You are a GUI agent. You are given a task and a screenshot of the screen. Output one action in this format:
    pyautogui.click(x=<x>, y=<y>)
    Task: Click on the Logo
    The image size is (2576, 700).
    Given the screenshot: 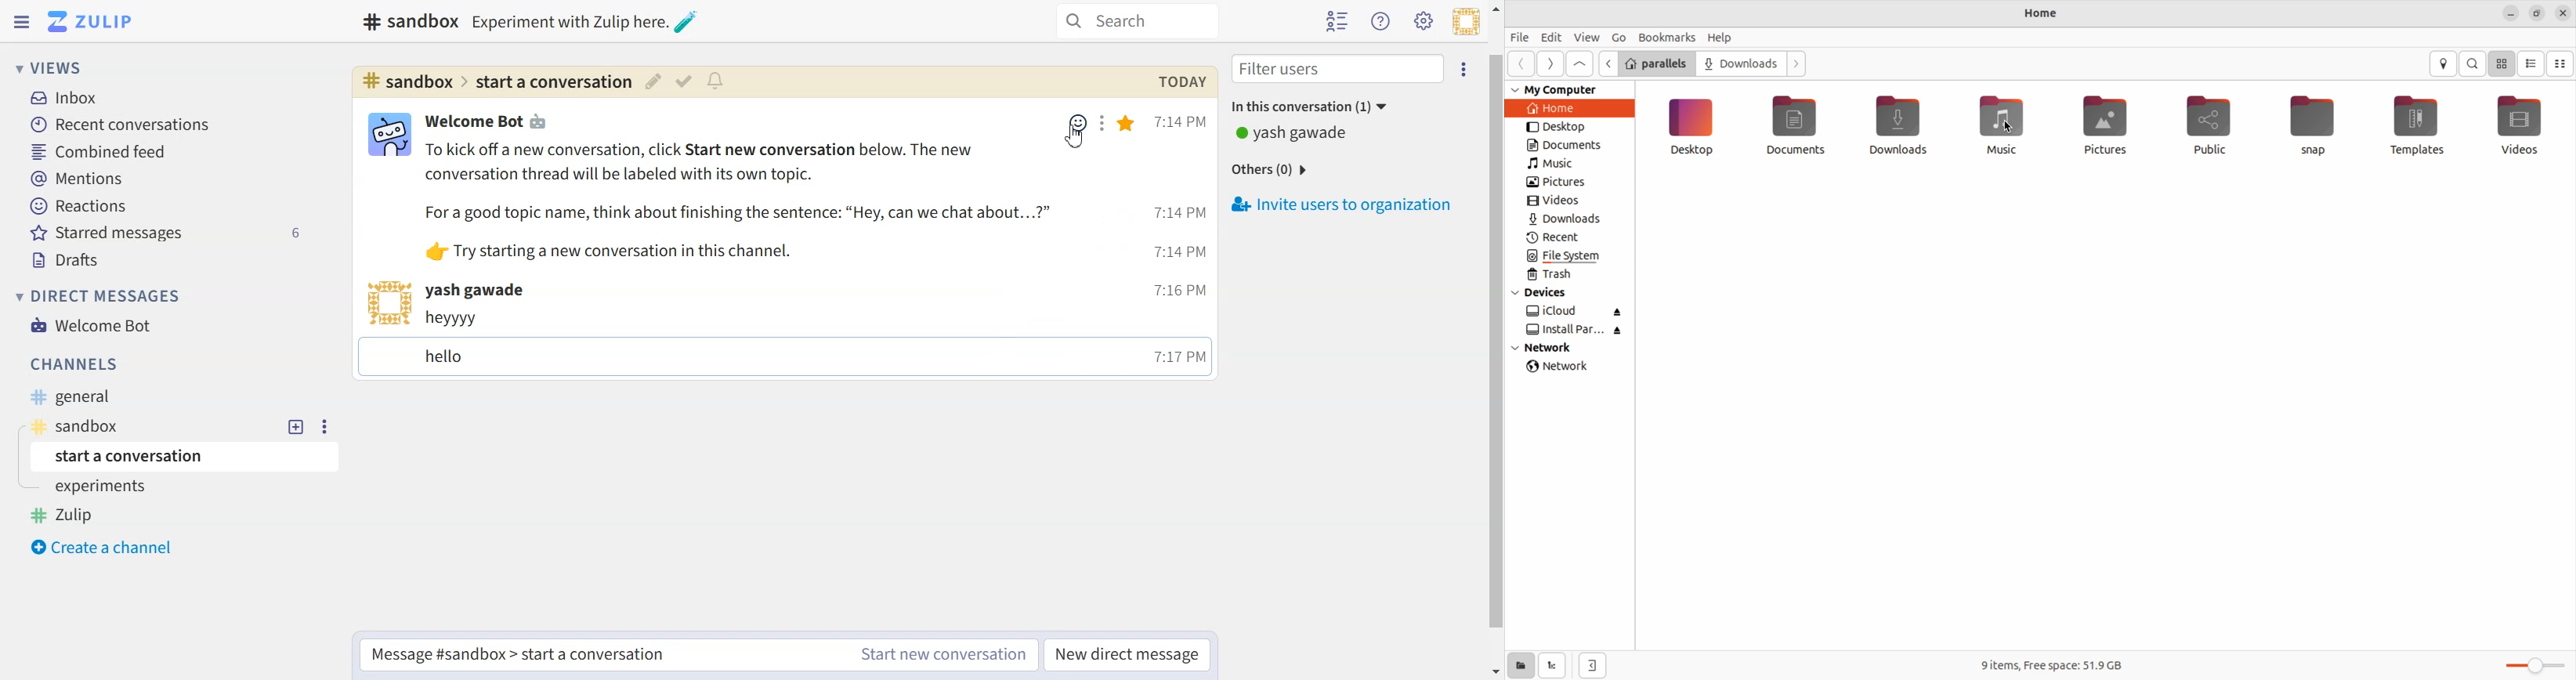 What is the action you would take?
    pyautogui.click(x=89, y=21)
    